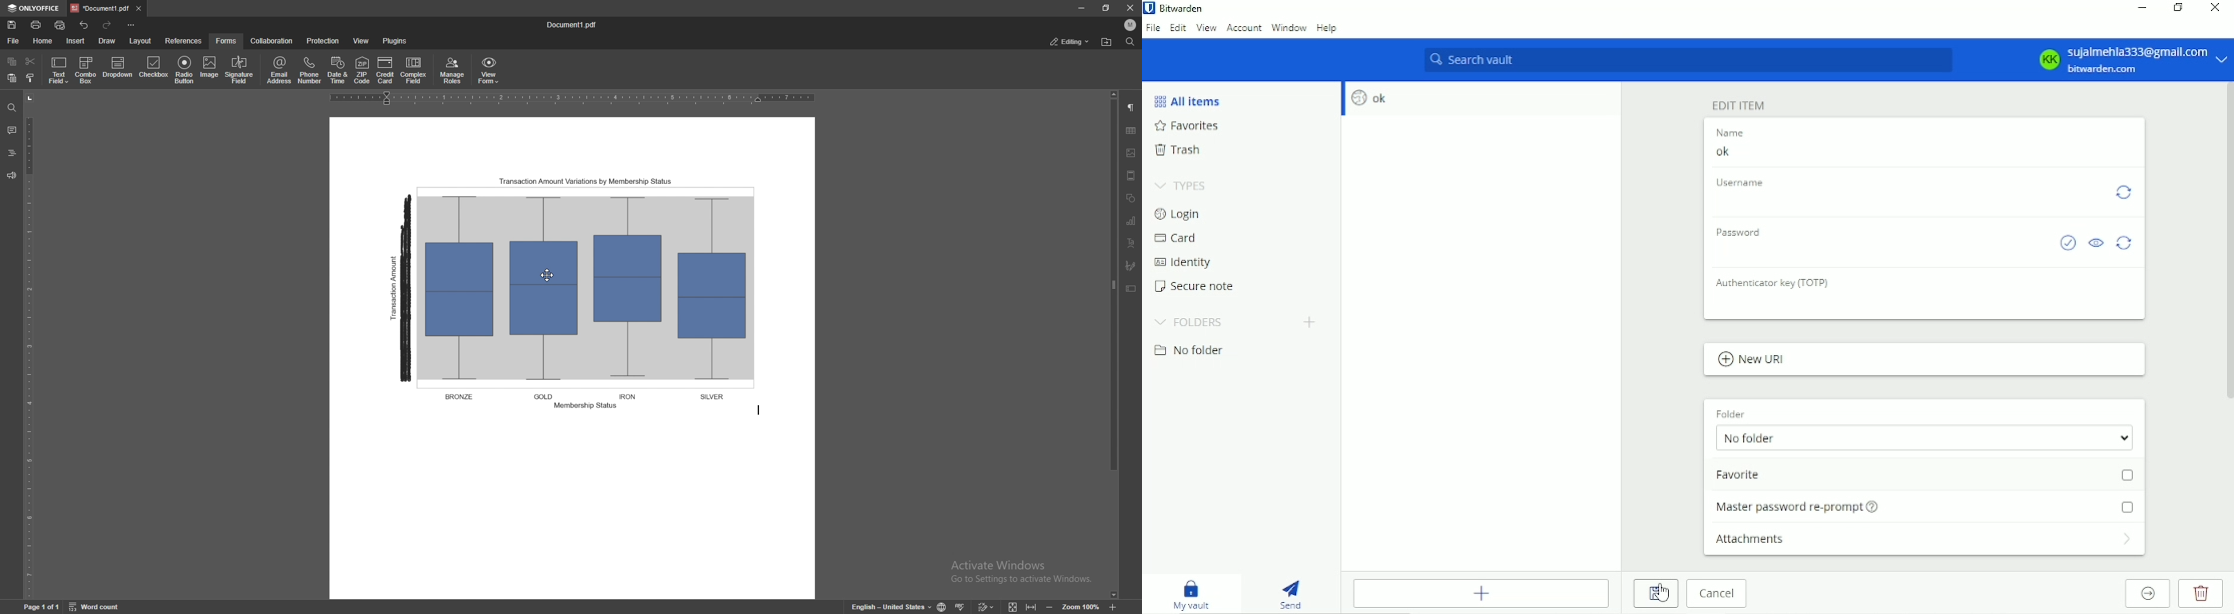 The image size is (2240, 616). What do you see at coordinates (11, 129) in the screenshot?
I see `comments` at bounding box center [11, 129].